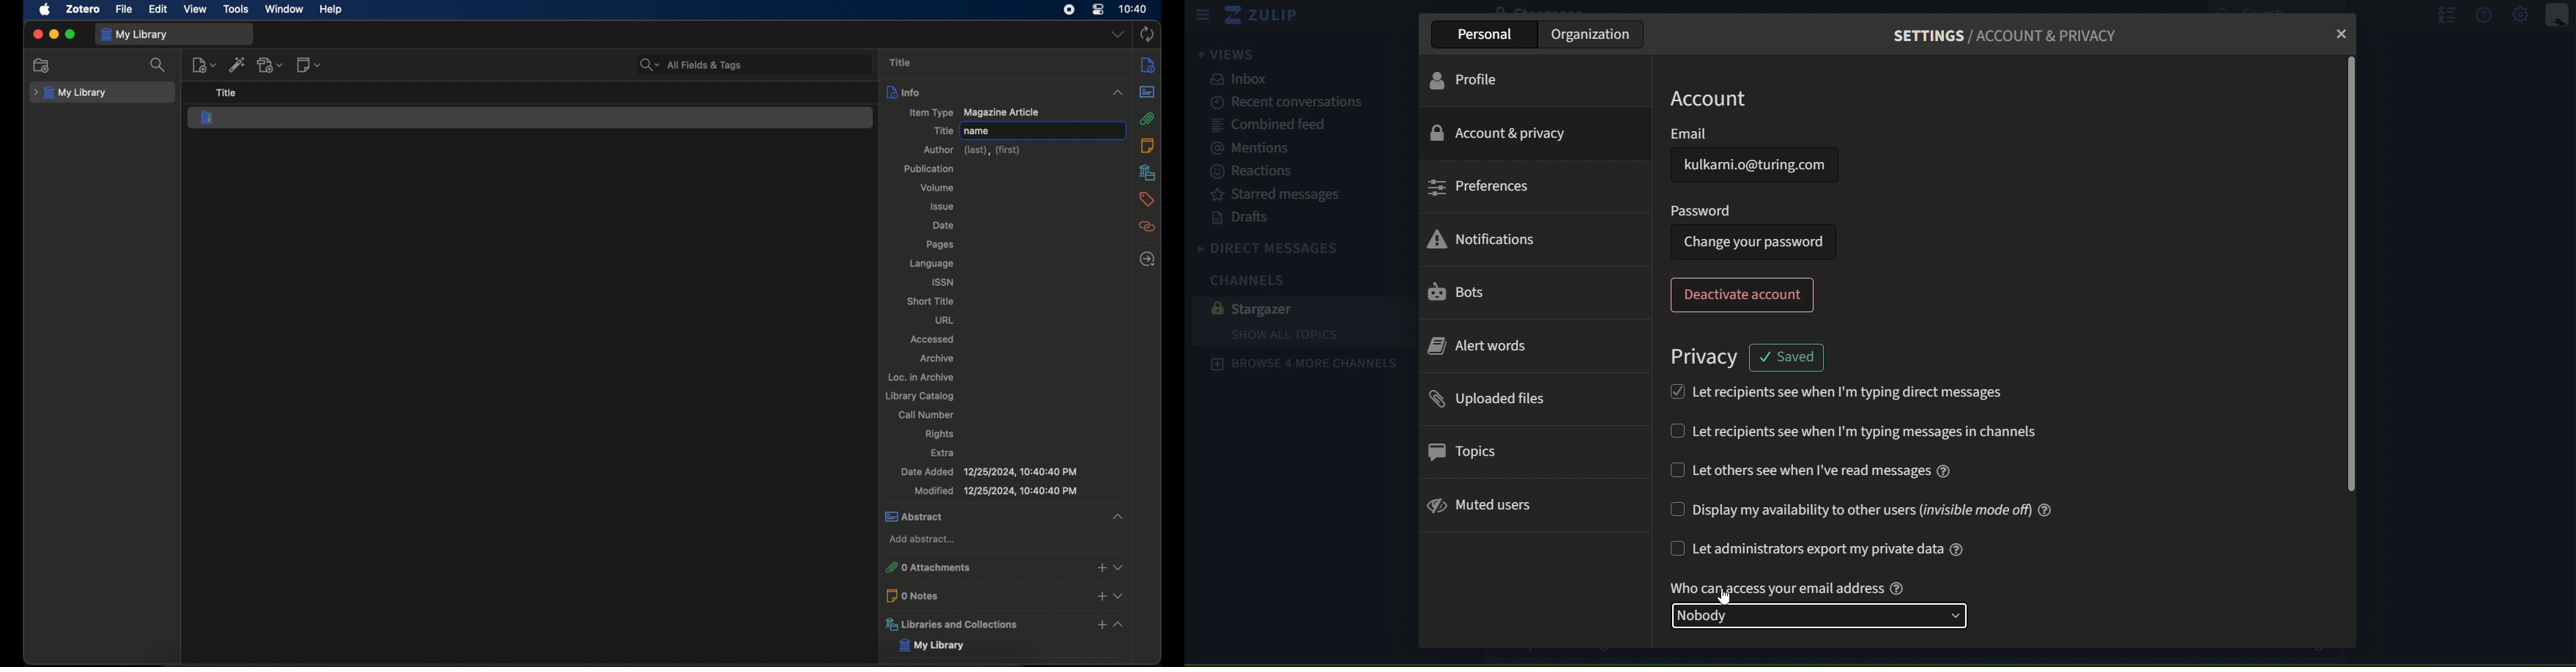 The width and height of the screenshot is (2576, 672). Describe the element at coordinates (1134, 8) in the screenshot. I see `time` at that location.